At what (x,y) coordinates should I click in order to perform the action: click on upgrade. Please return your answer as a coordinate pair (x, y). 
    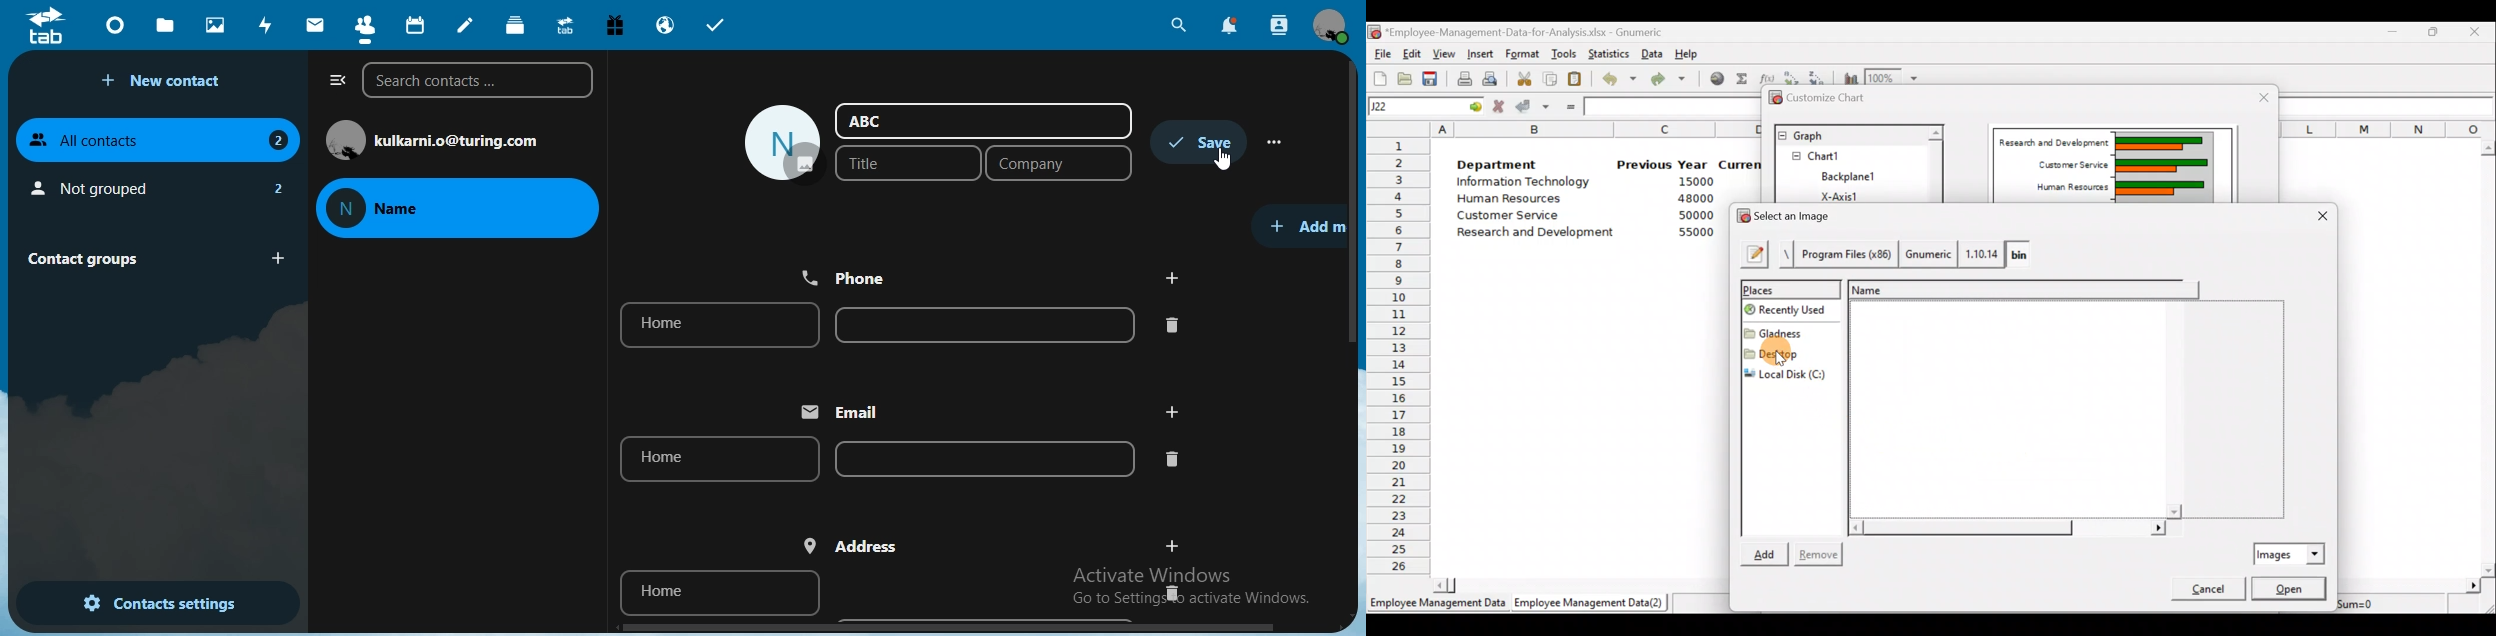
    Looking at the image, I should click on (563, 24).